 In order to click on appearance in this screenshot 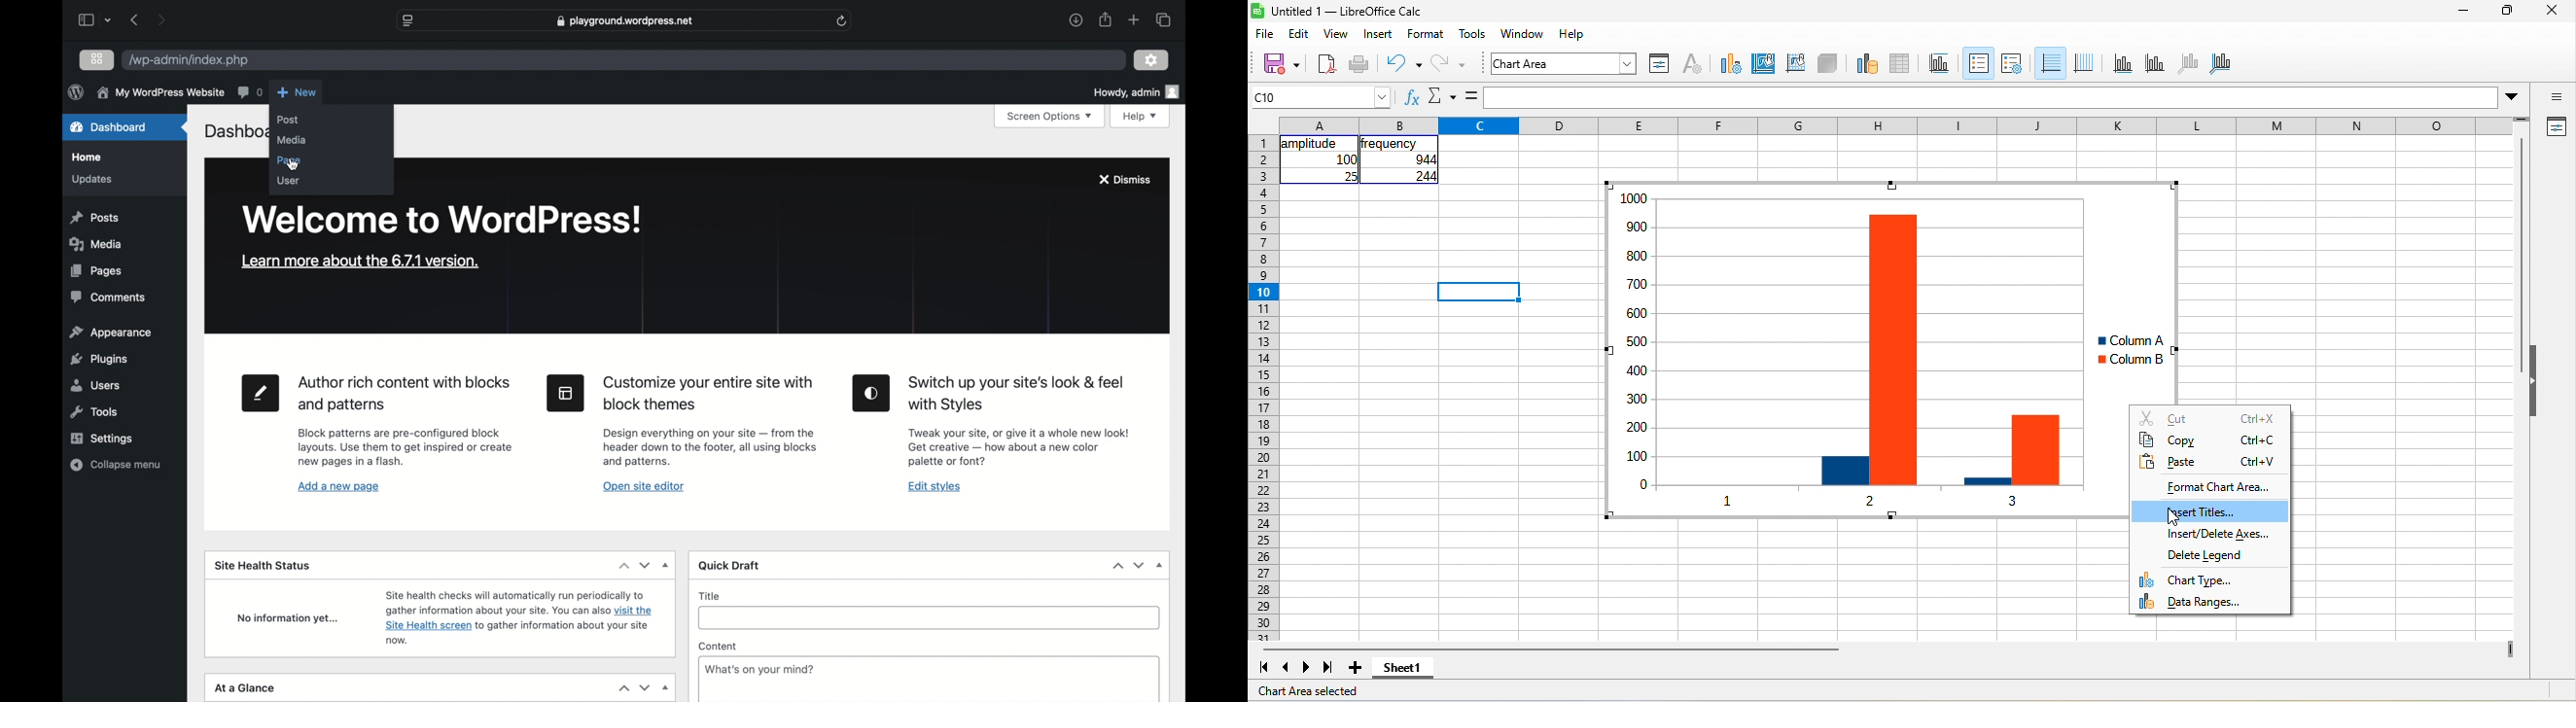, I will do `click(111, 332)`.